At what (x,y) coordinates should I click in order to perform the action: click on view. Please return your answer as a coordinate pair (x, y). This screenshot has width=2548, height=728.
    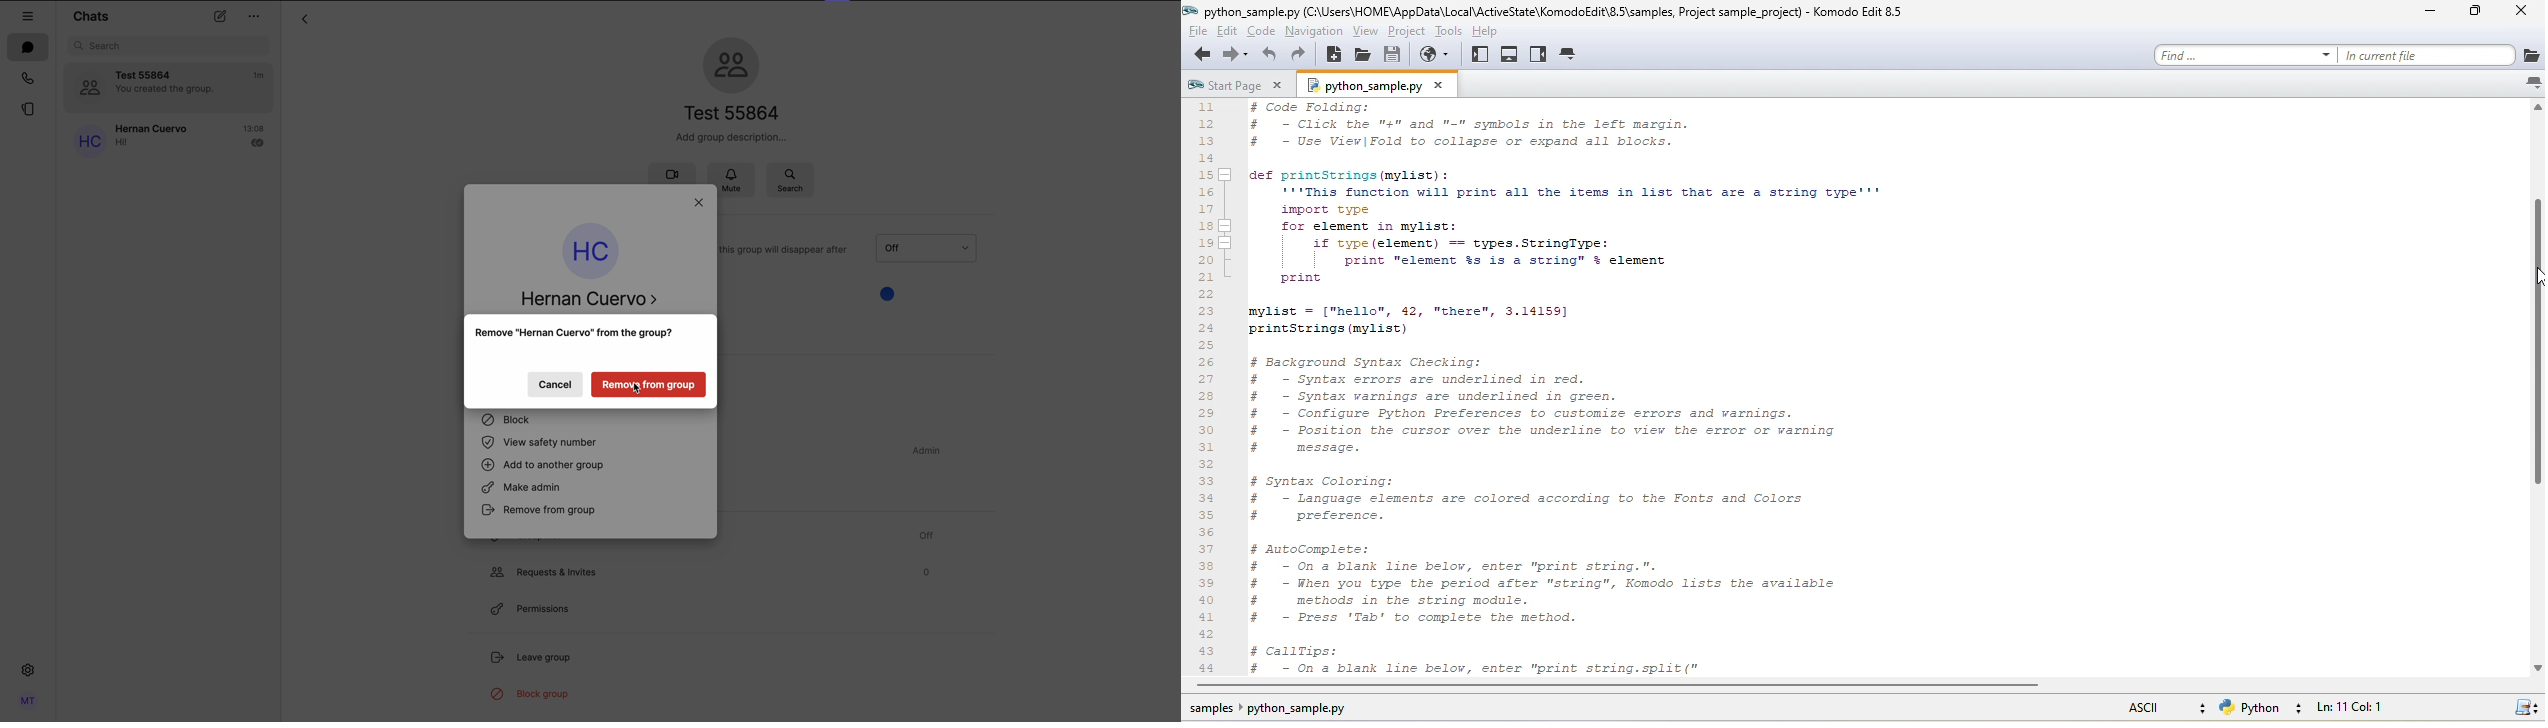
    Looking at the image, I should click on (1365, 31).